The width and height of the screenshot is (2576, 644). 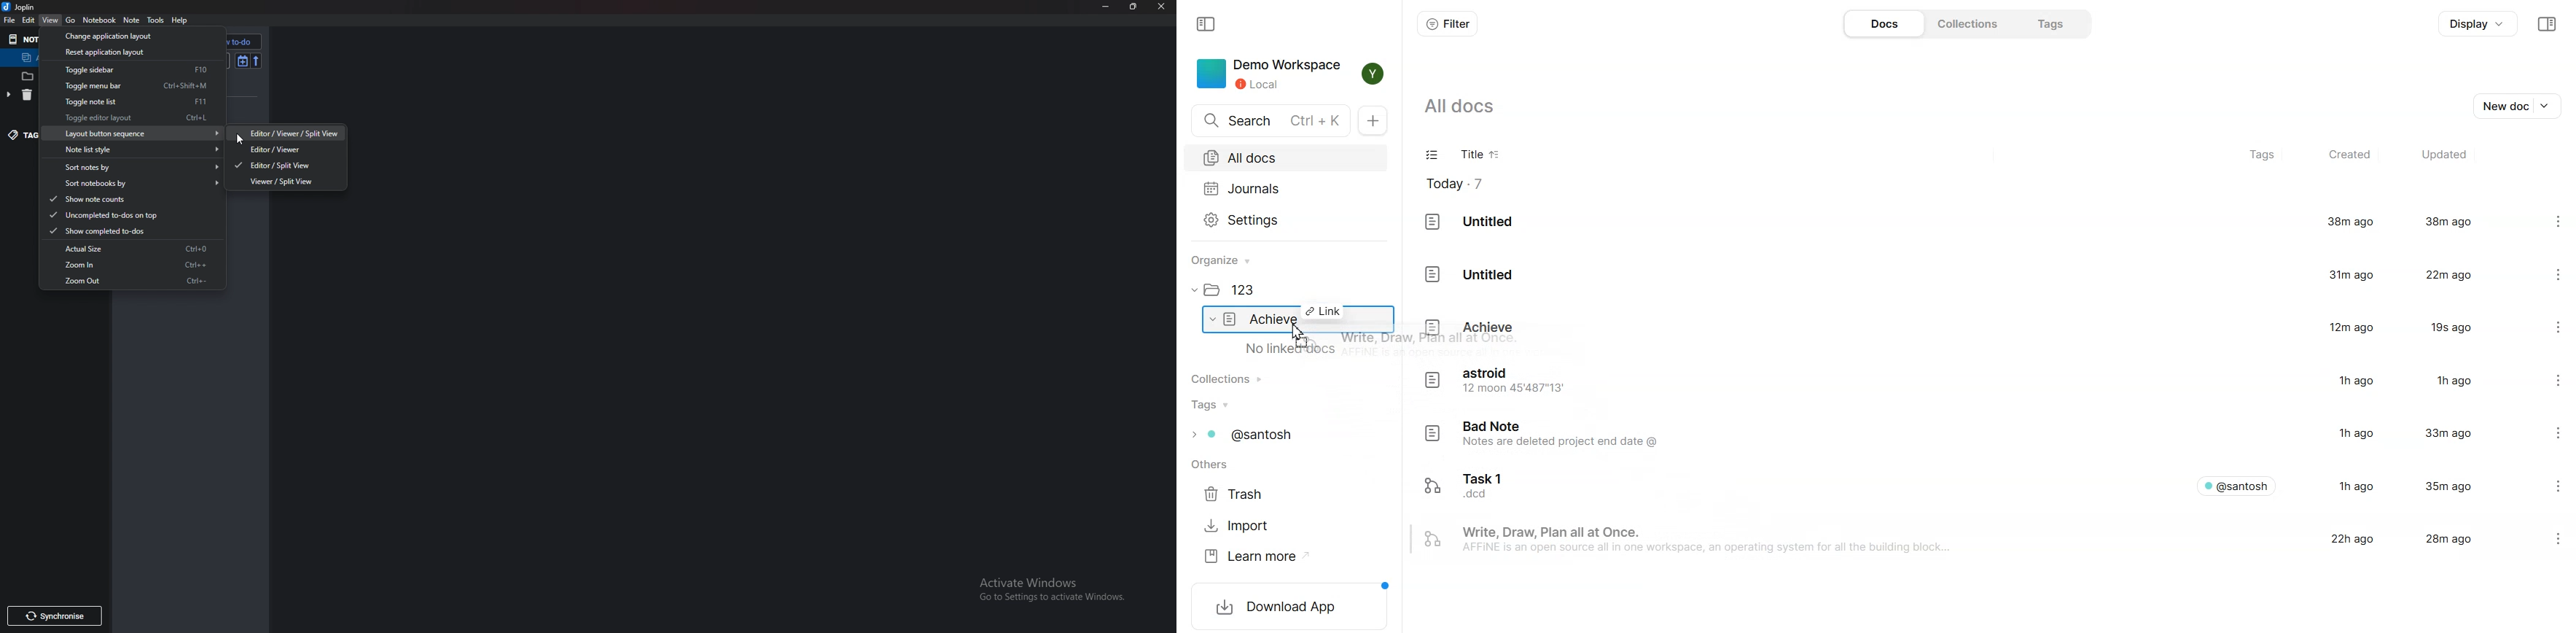 I want to click on Toggle sidebar, so click(x=129, y=71).